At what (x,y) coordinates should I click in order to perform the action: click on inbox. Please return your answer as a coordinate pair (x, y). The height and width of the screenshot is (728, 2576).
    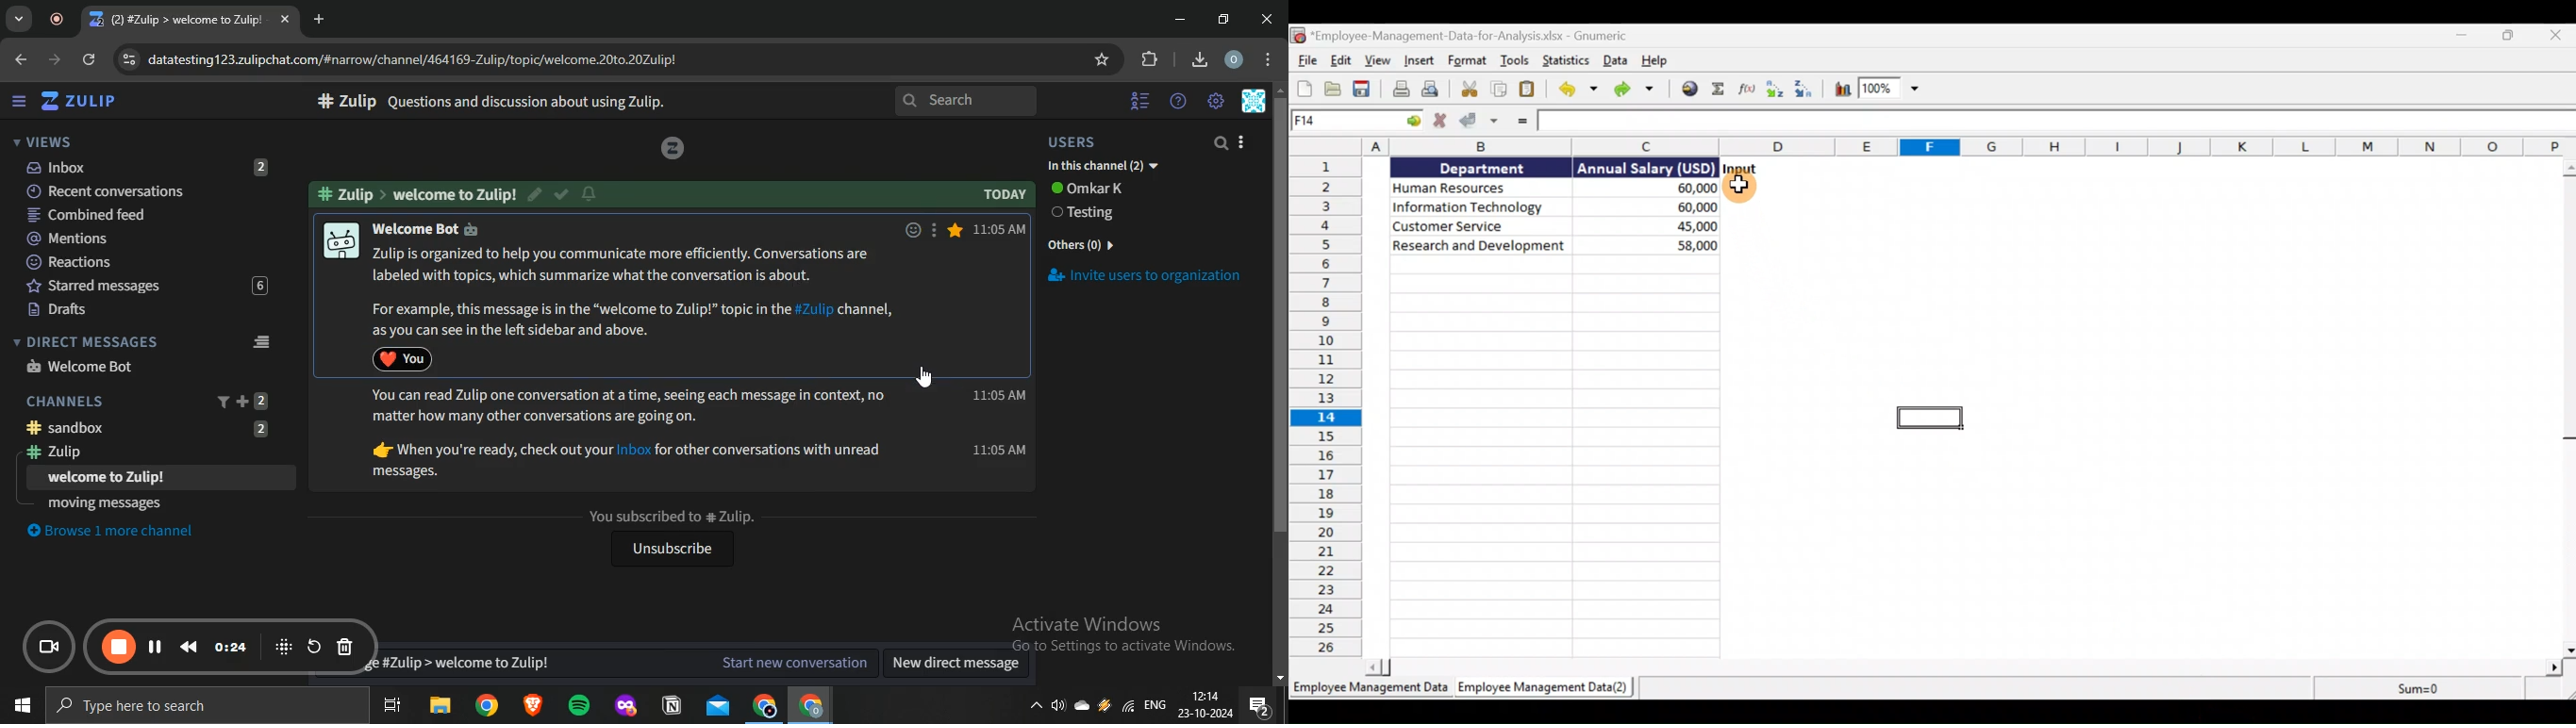
    Looking at the image, I should click on (144, 167).